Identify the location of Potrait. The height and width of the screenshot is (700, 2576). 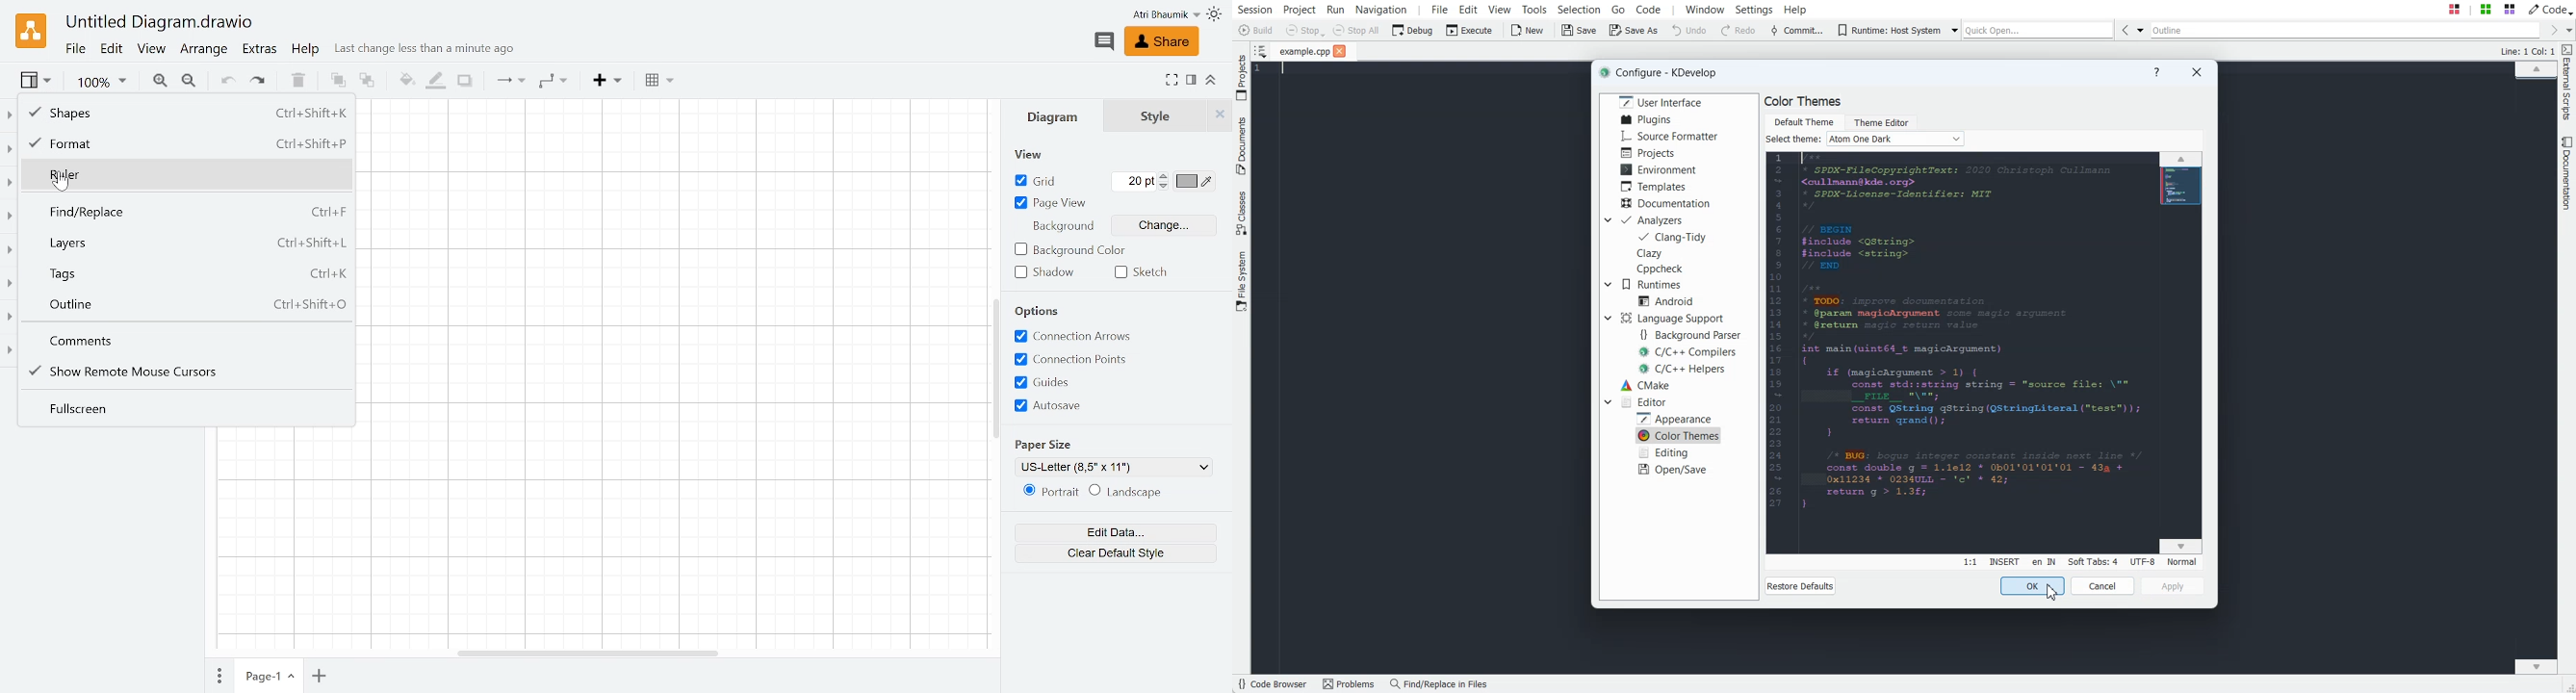
(1049, 492).